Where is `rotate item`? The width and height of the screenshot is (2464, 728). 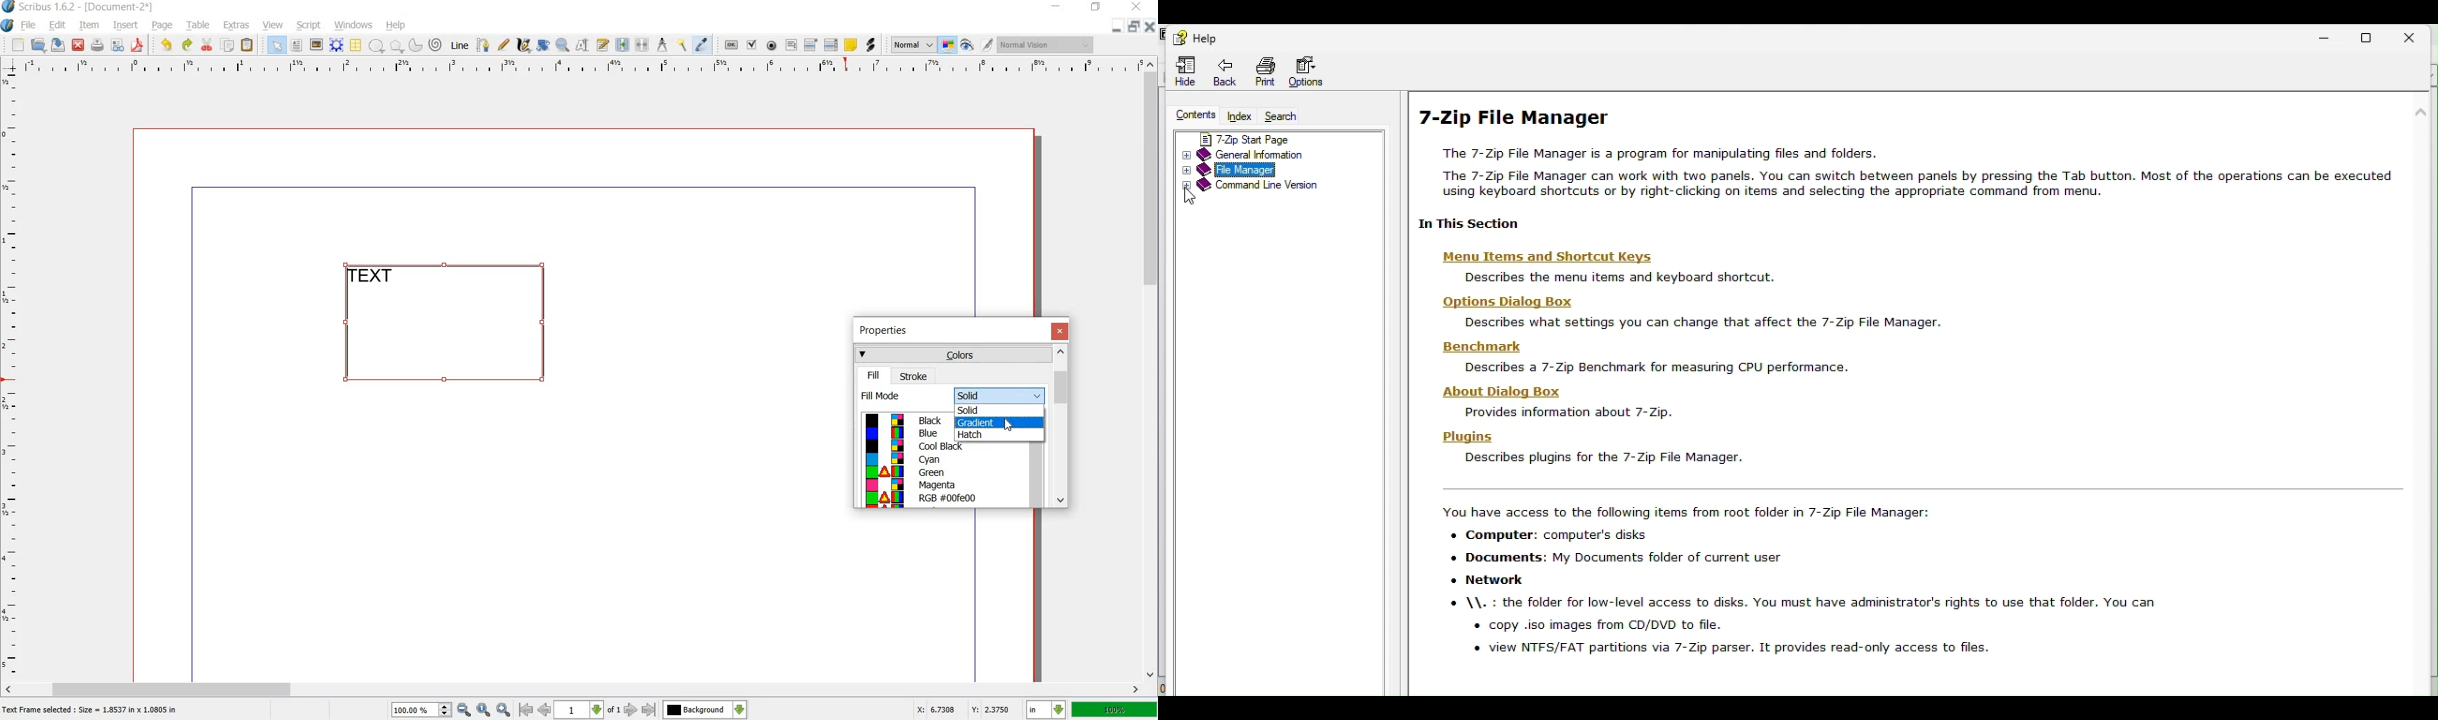 rotate item is located at coordinates (544, 46).